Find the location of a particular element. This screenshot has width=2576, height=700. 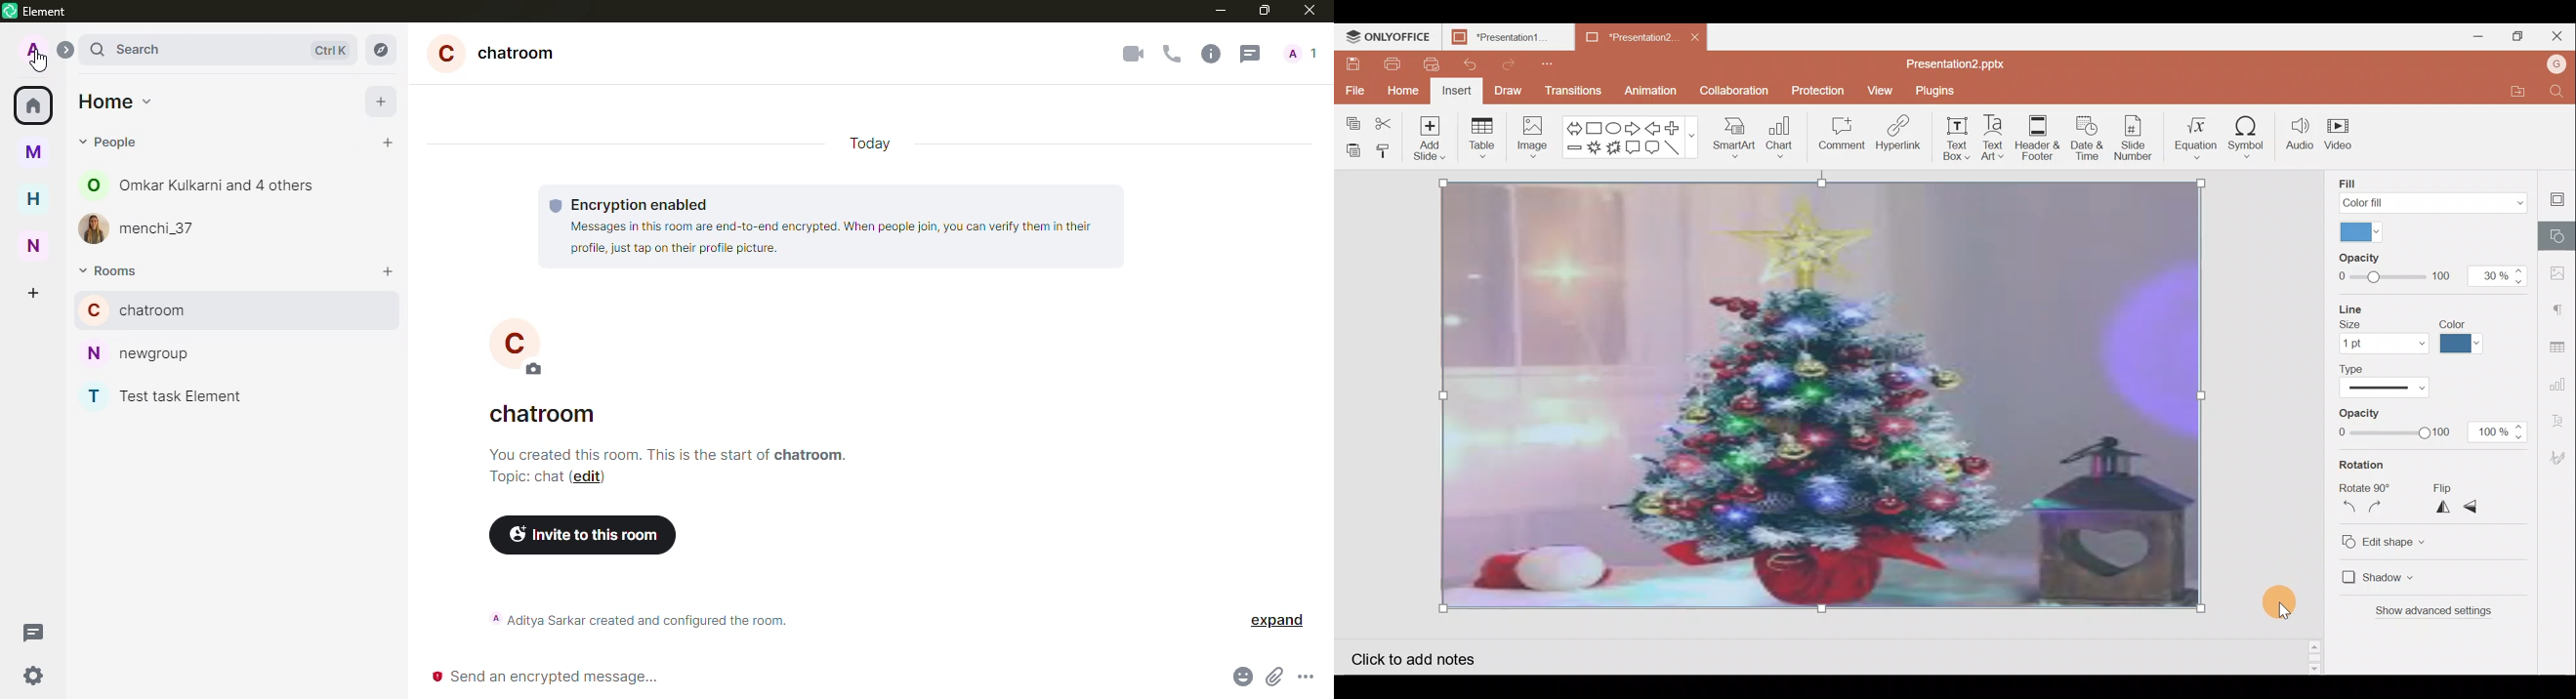

attach is located at coordinates (1273, 678).